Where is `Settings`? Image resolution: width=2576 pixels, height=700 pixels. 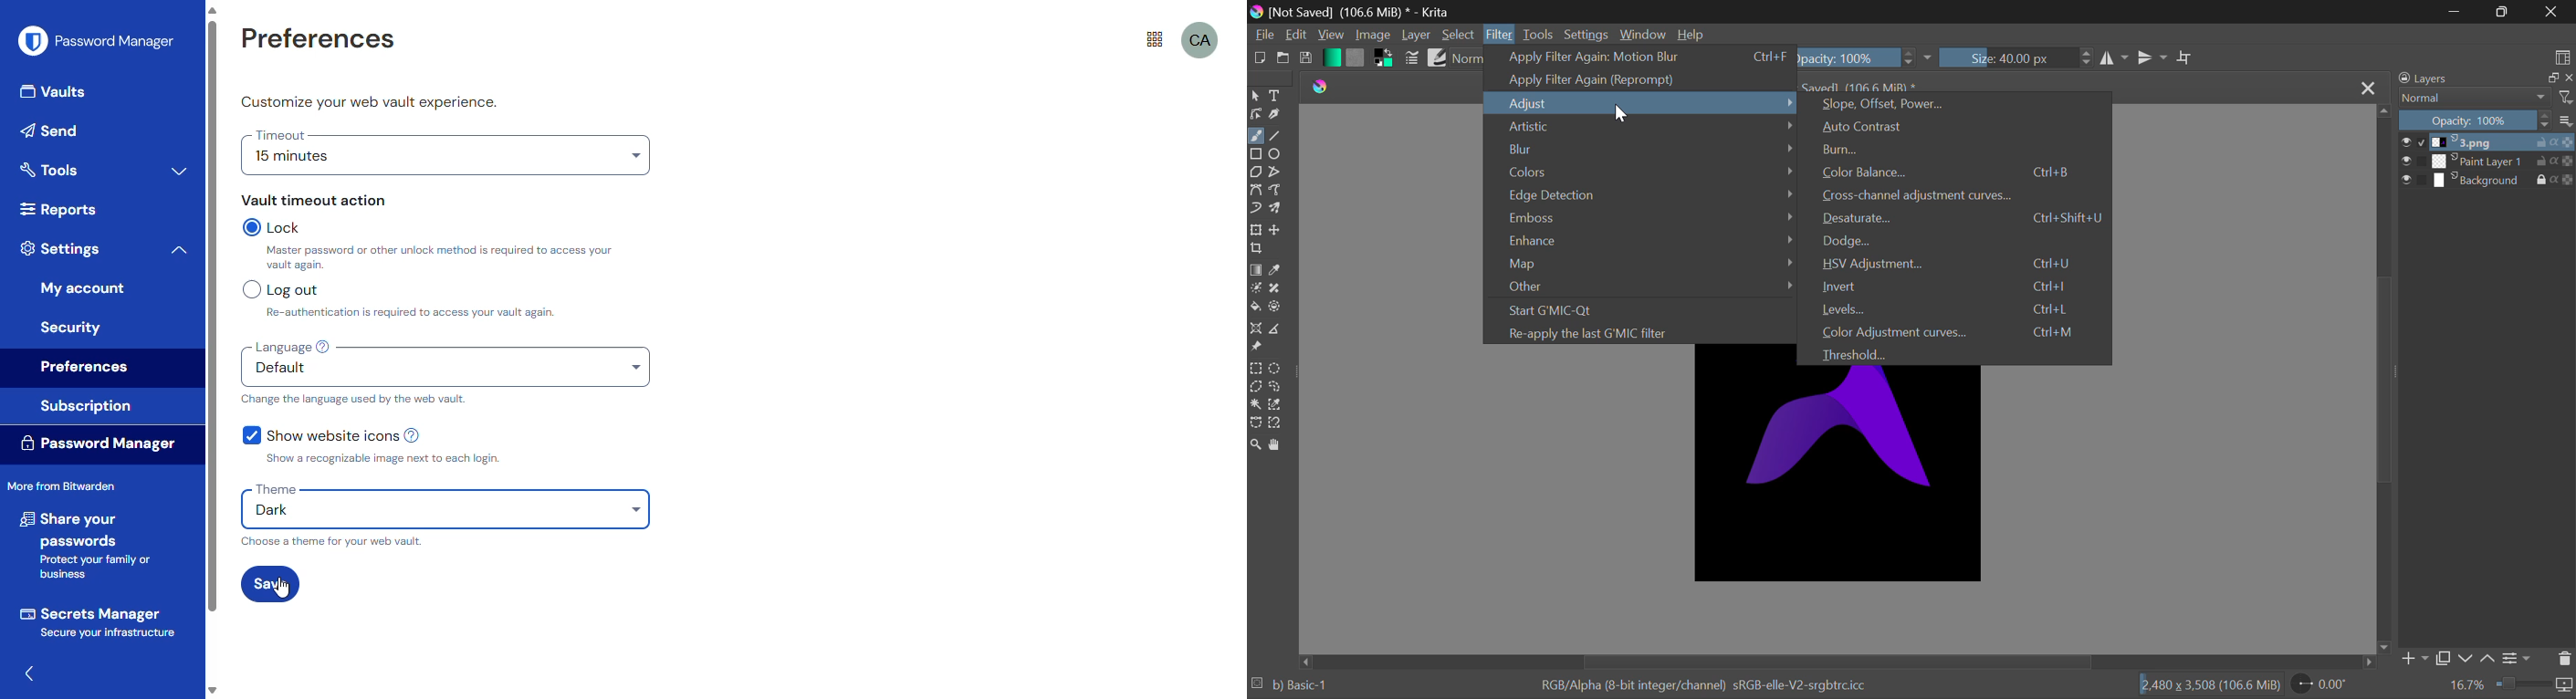 Settings is located at coordinates (2519, 657).